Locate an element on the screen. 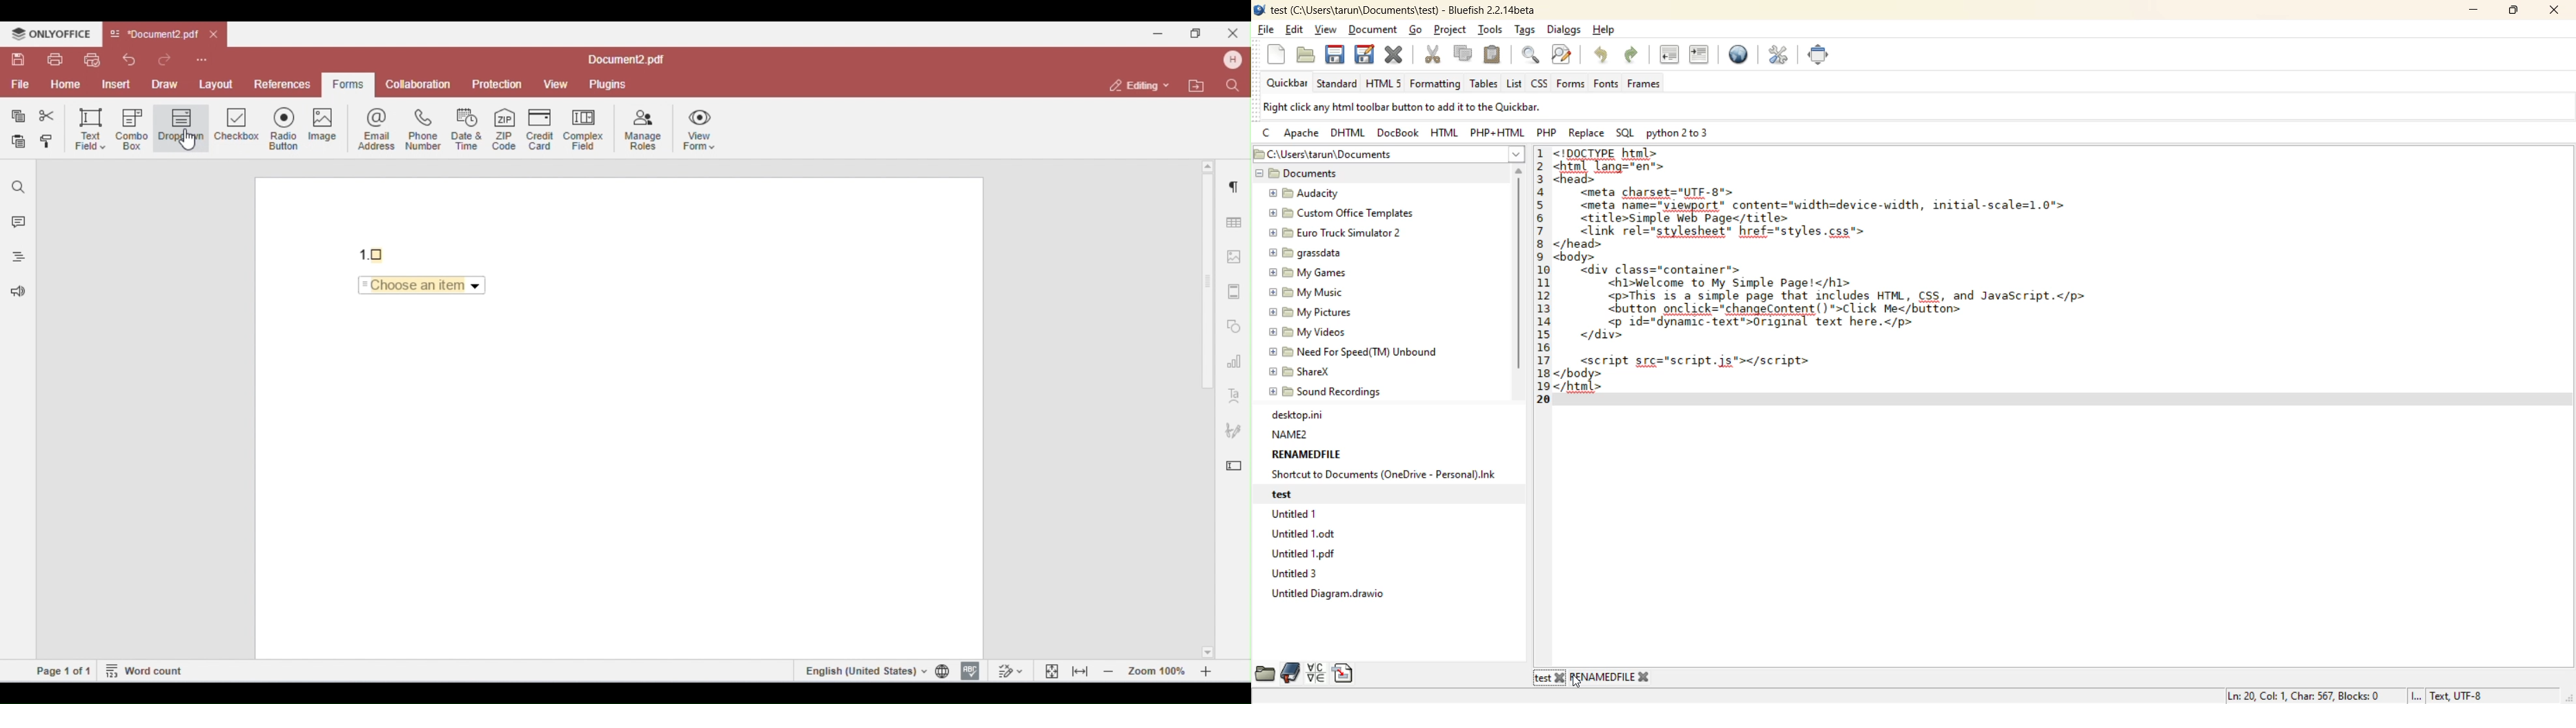 The image size is (2576, 728). desktop.ini is located at coordinates (1302, 413).